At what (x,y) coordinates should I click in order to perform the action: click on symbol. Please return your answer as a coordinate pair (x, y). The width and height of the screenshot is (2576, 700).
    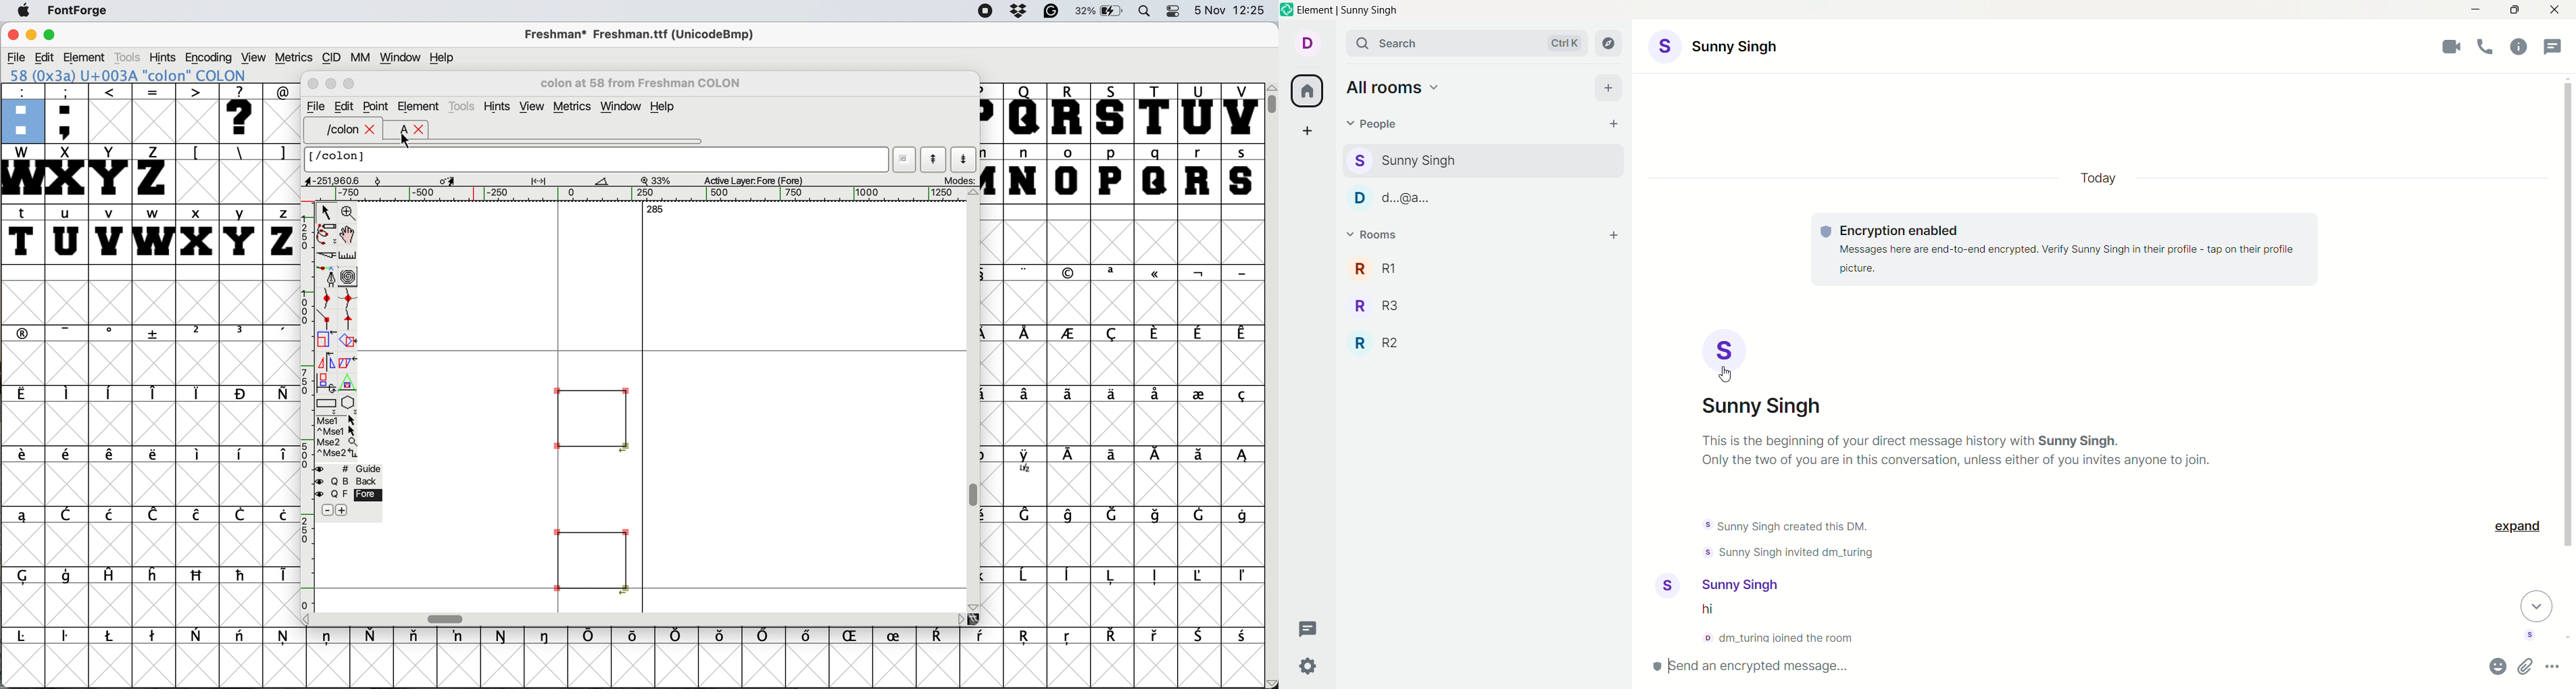
    Looking at the image, I should click on (279, 334).